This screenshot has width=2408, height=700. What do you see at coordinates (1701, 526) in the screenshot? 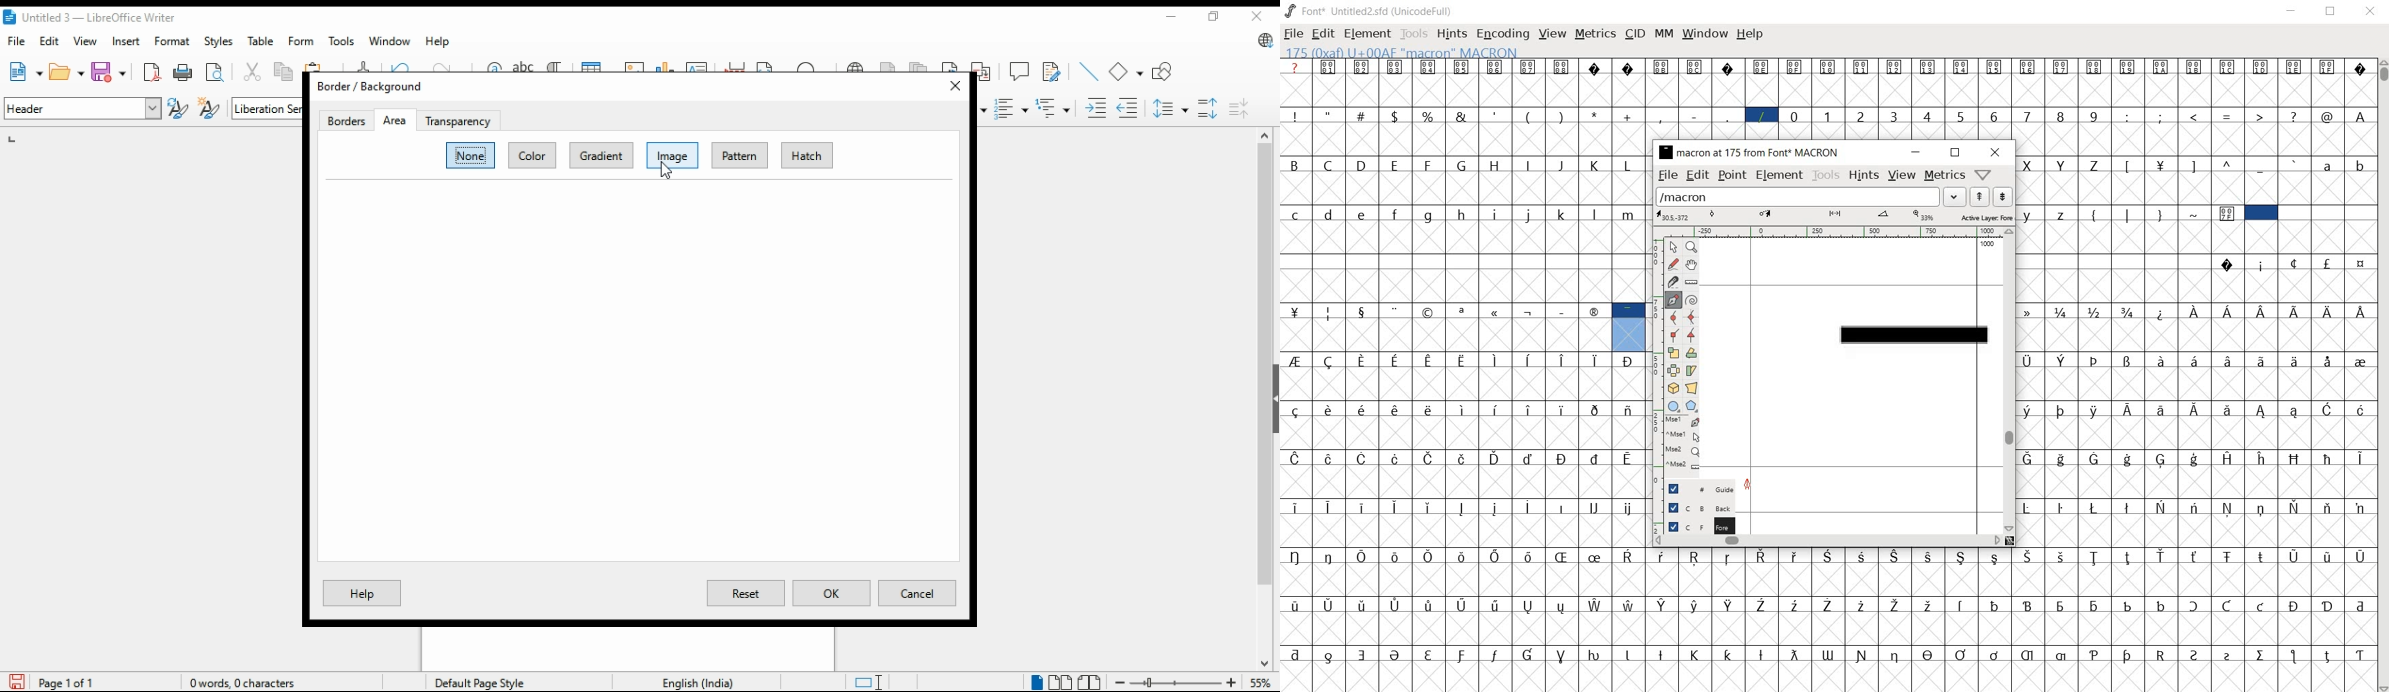
I see `foreground layer` at bounding box center [1701, 526].